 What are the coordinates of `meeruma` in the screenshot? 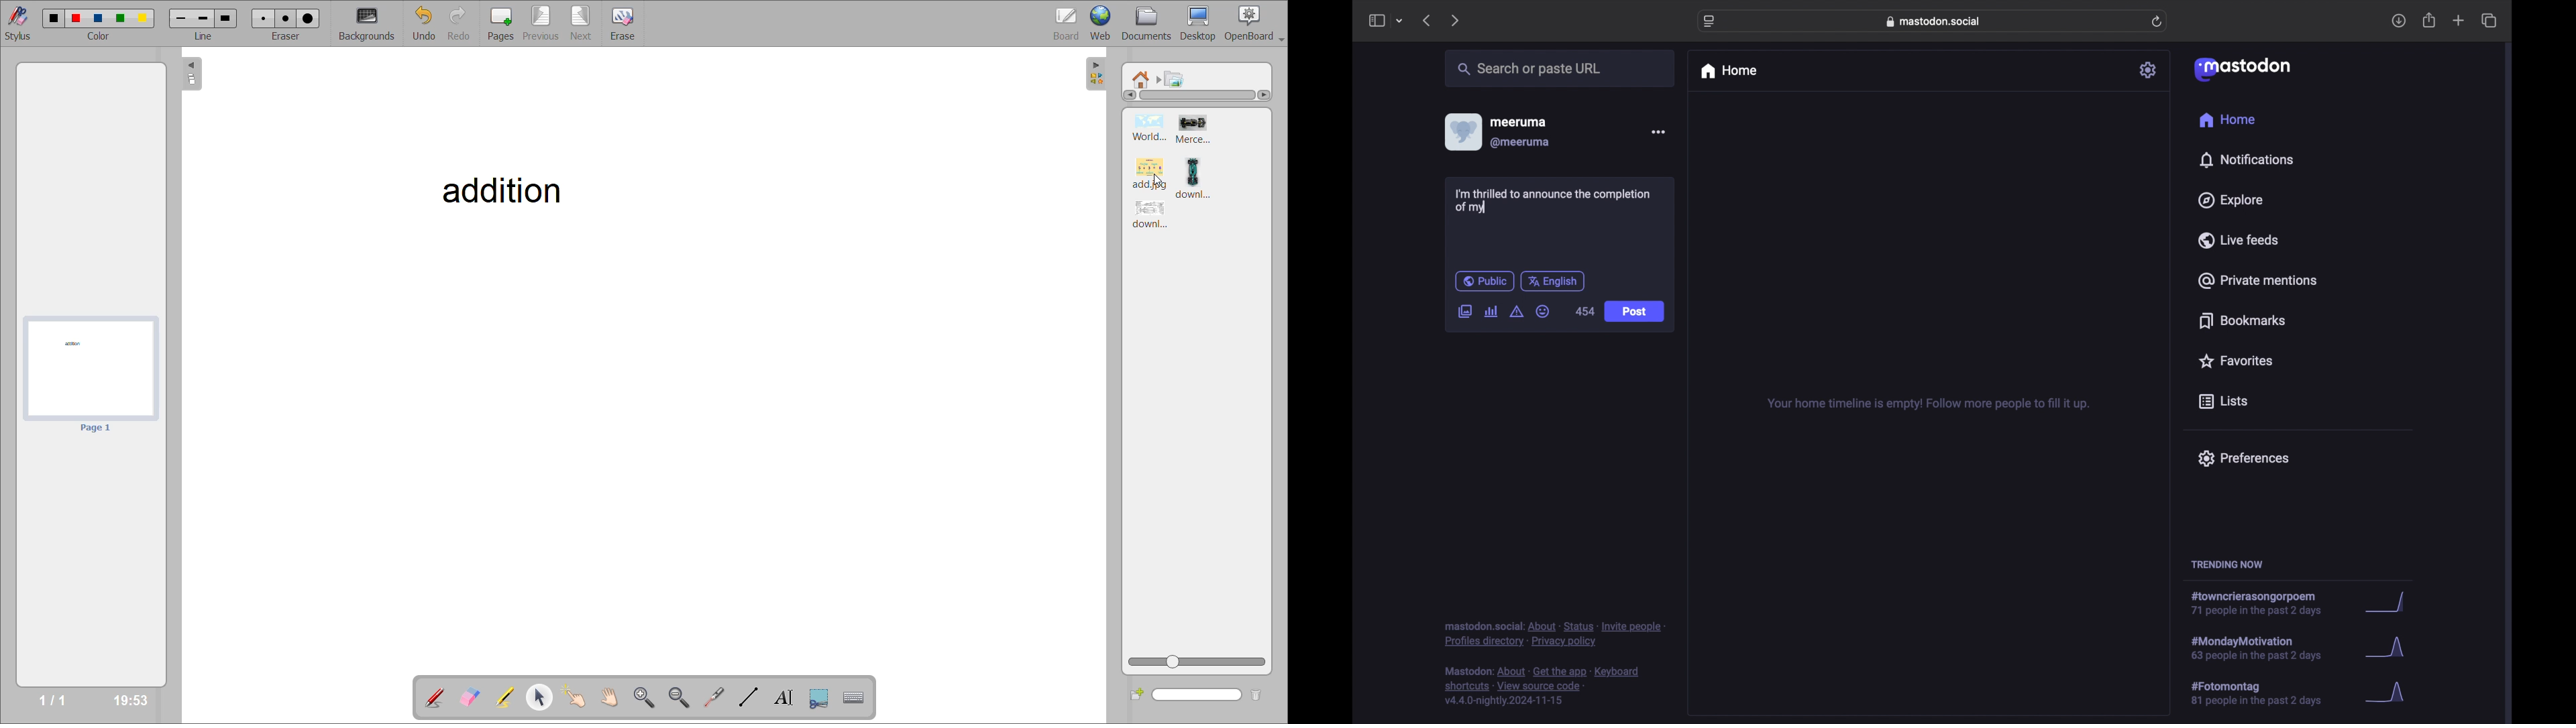 It's located at (1518, 122).